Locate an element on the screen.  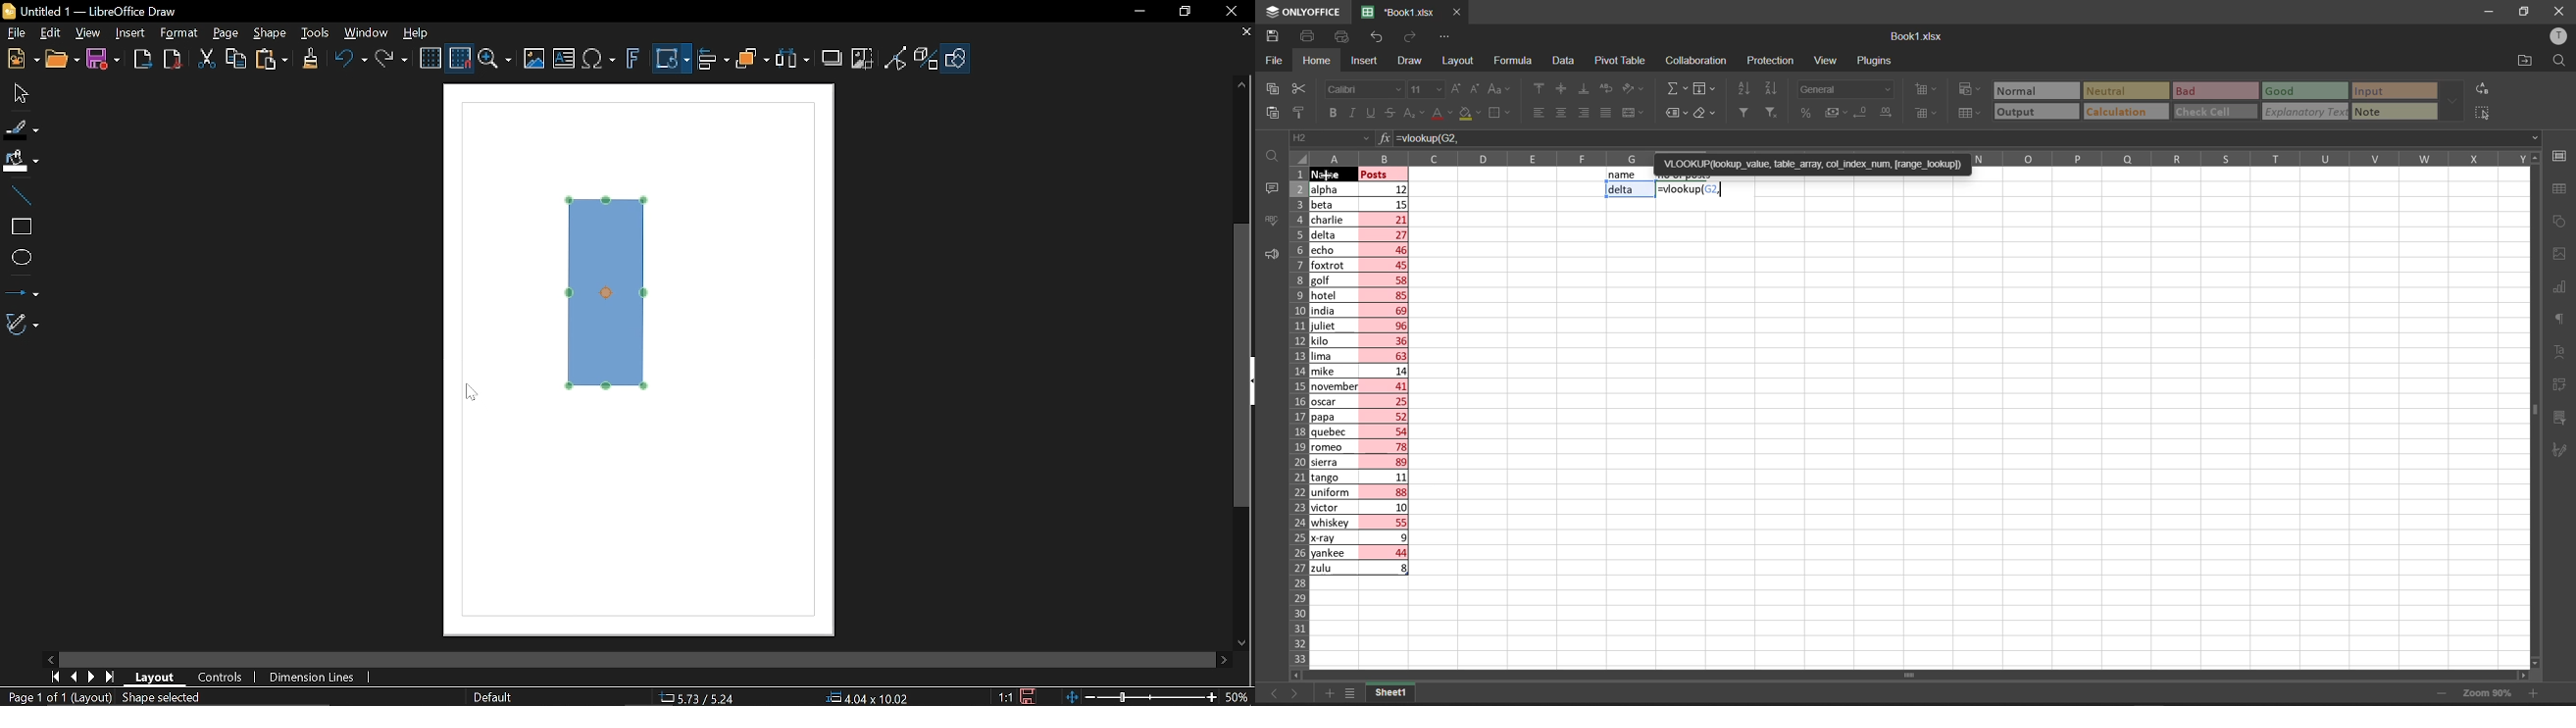
Snap to grid is located at coordinates (459, 59).